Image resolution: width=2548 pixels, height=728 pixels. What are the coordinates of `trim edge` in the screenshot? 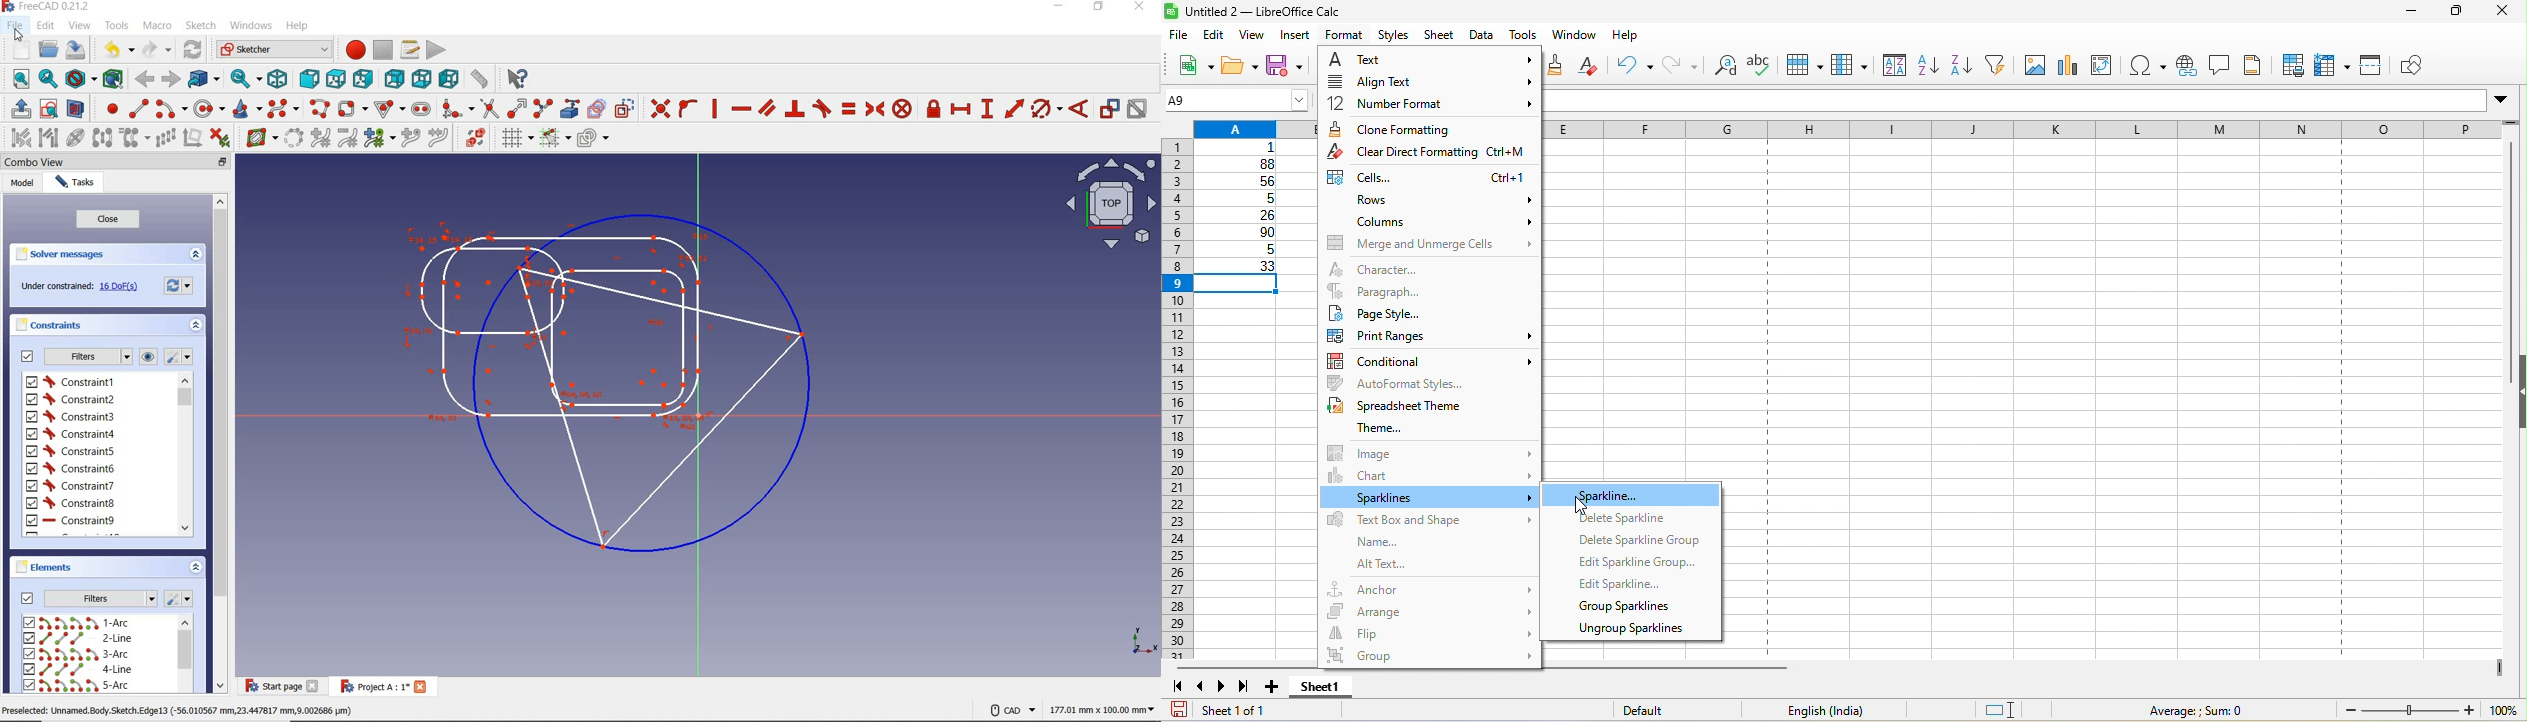 It's located at (488, 108).